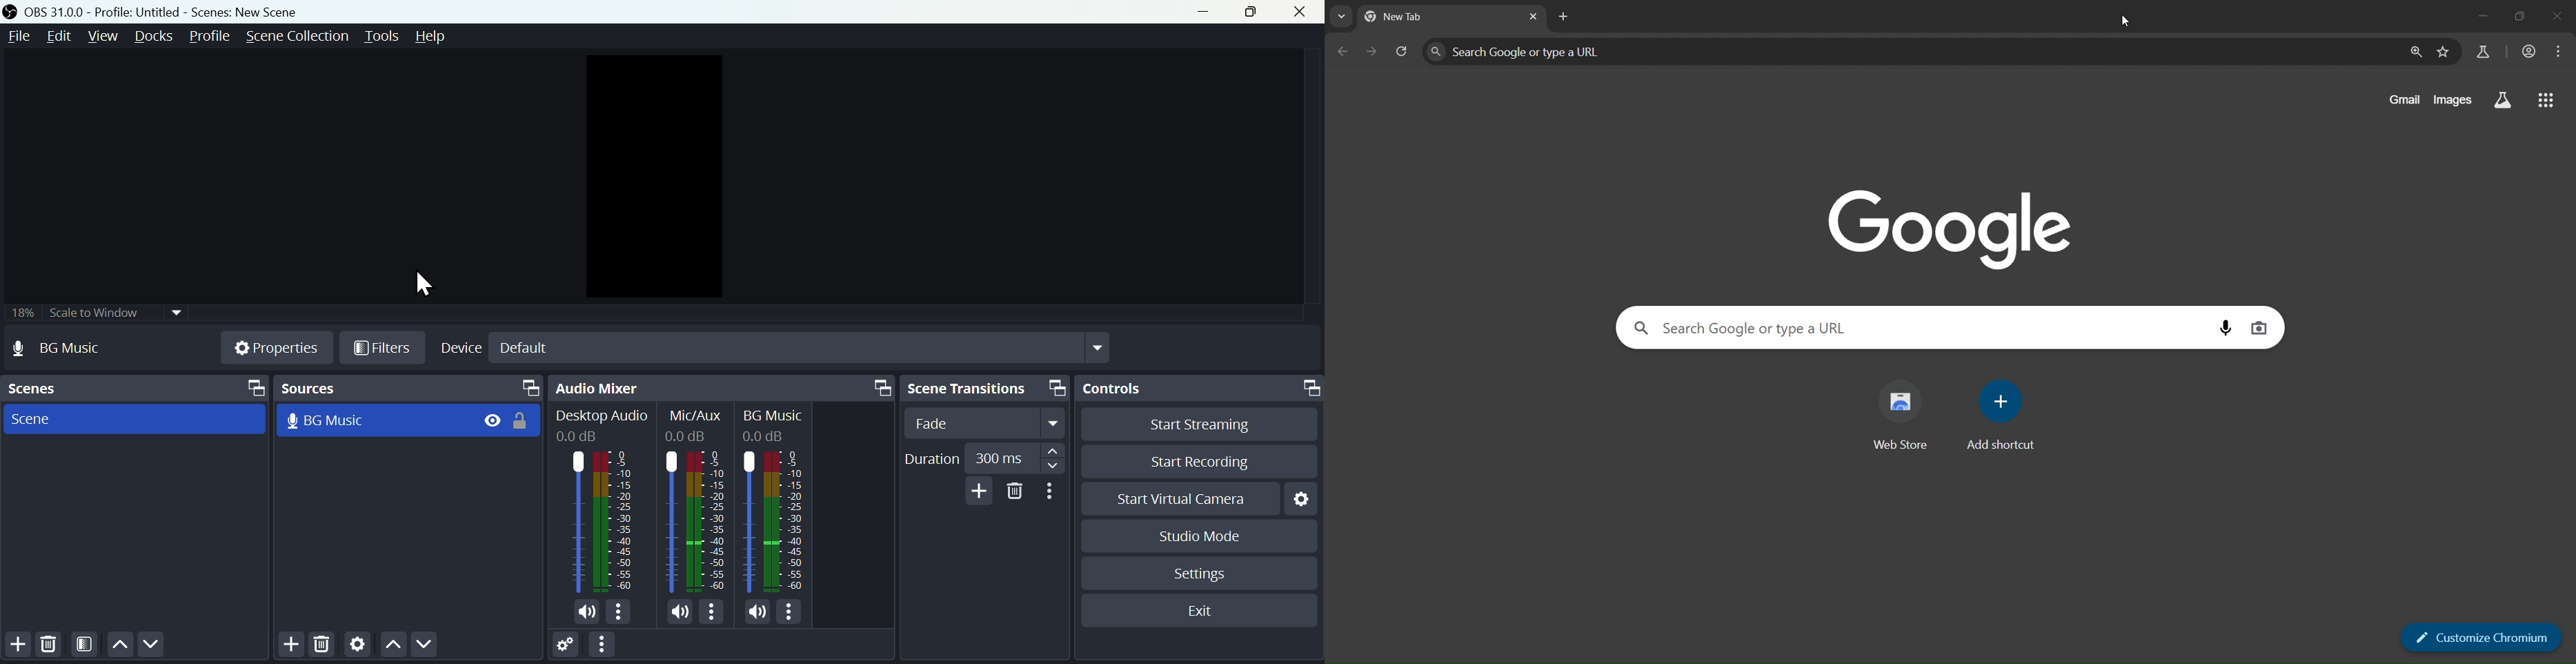 The width and height of the screenshot is (2576, 672). Describe the element at coordinates (2561, 52) in the screenshot. I see `menu` at that location.